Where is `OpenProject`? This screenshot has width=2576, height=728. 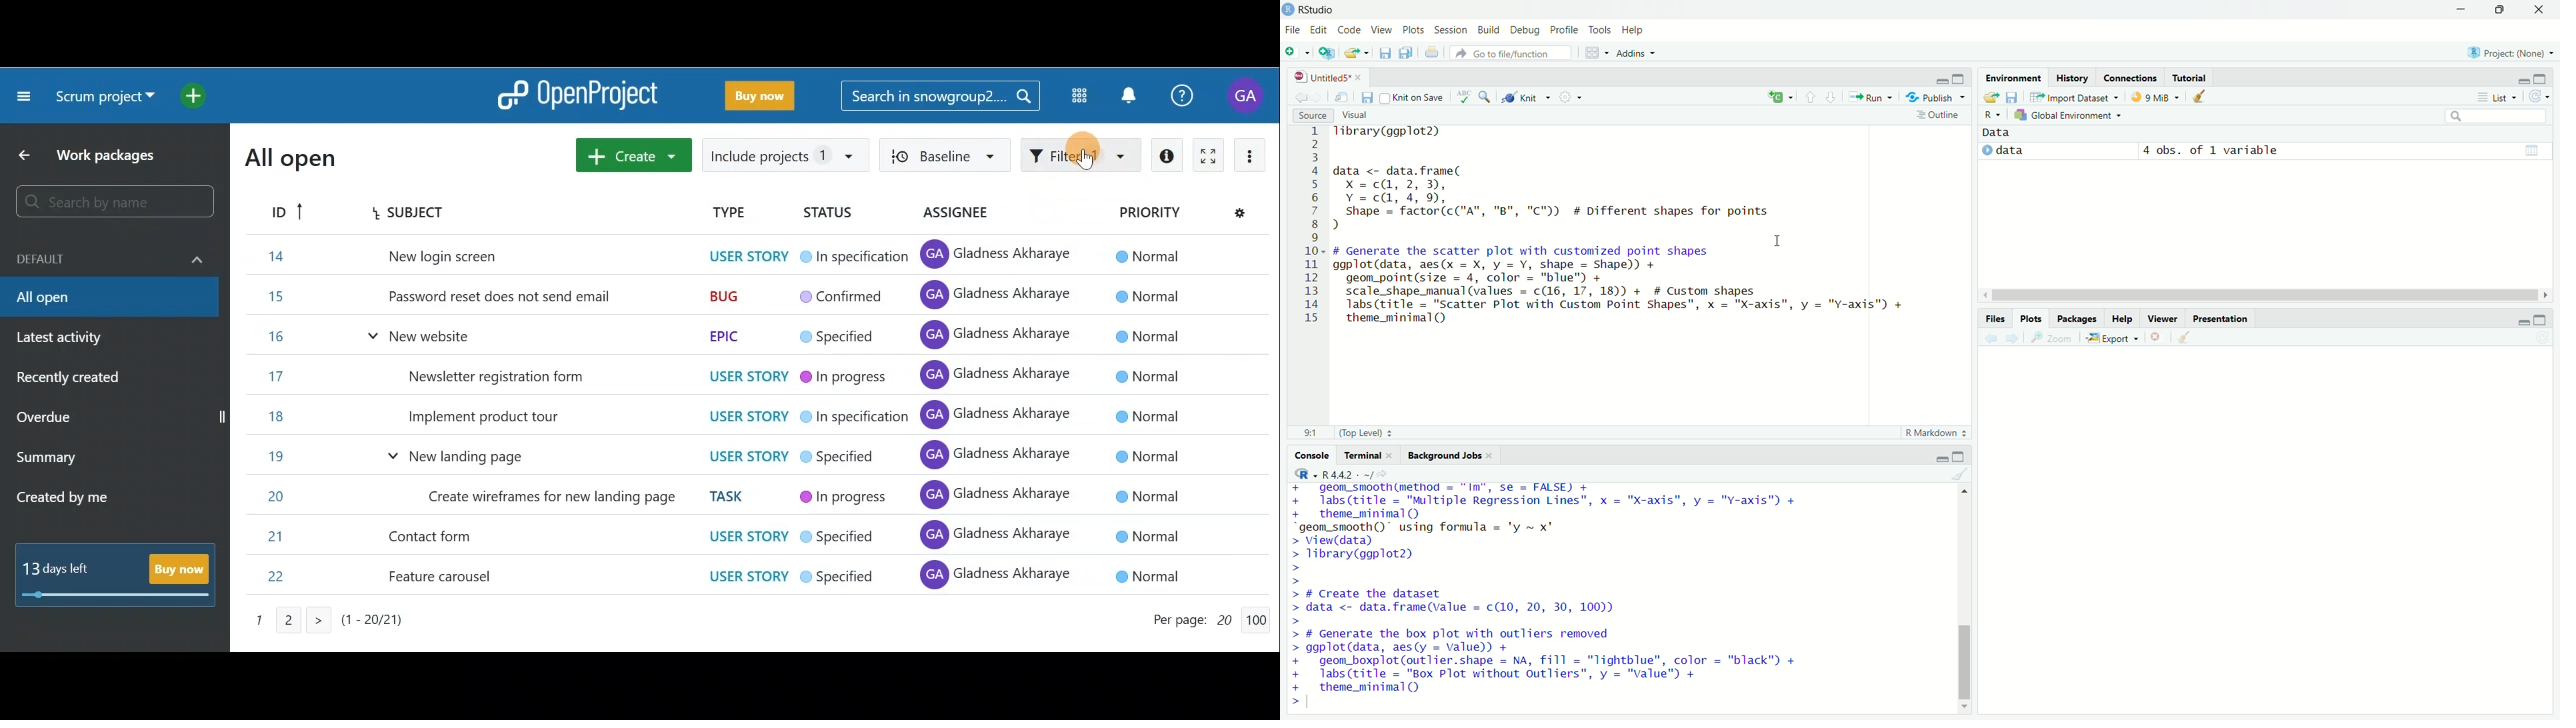
OpenProject is located at coordinates (578, 99).